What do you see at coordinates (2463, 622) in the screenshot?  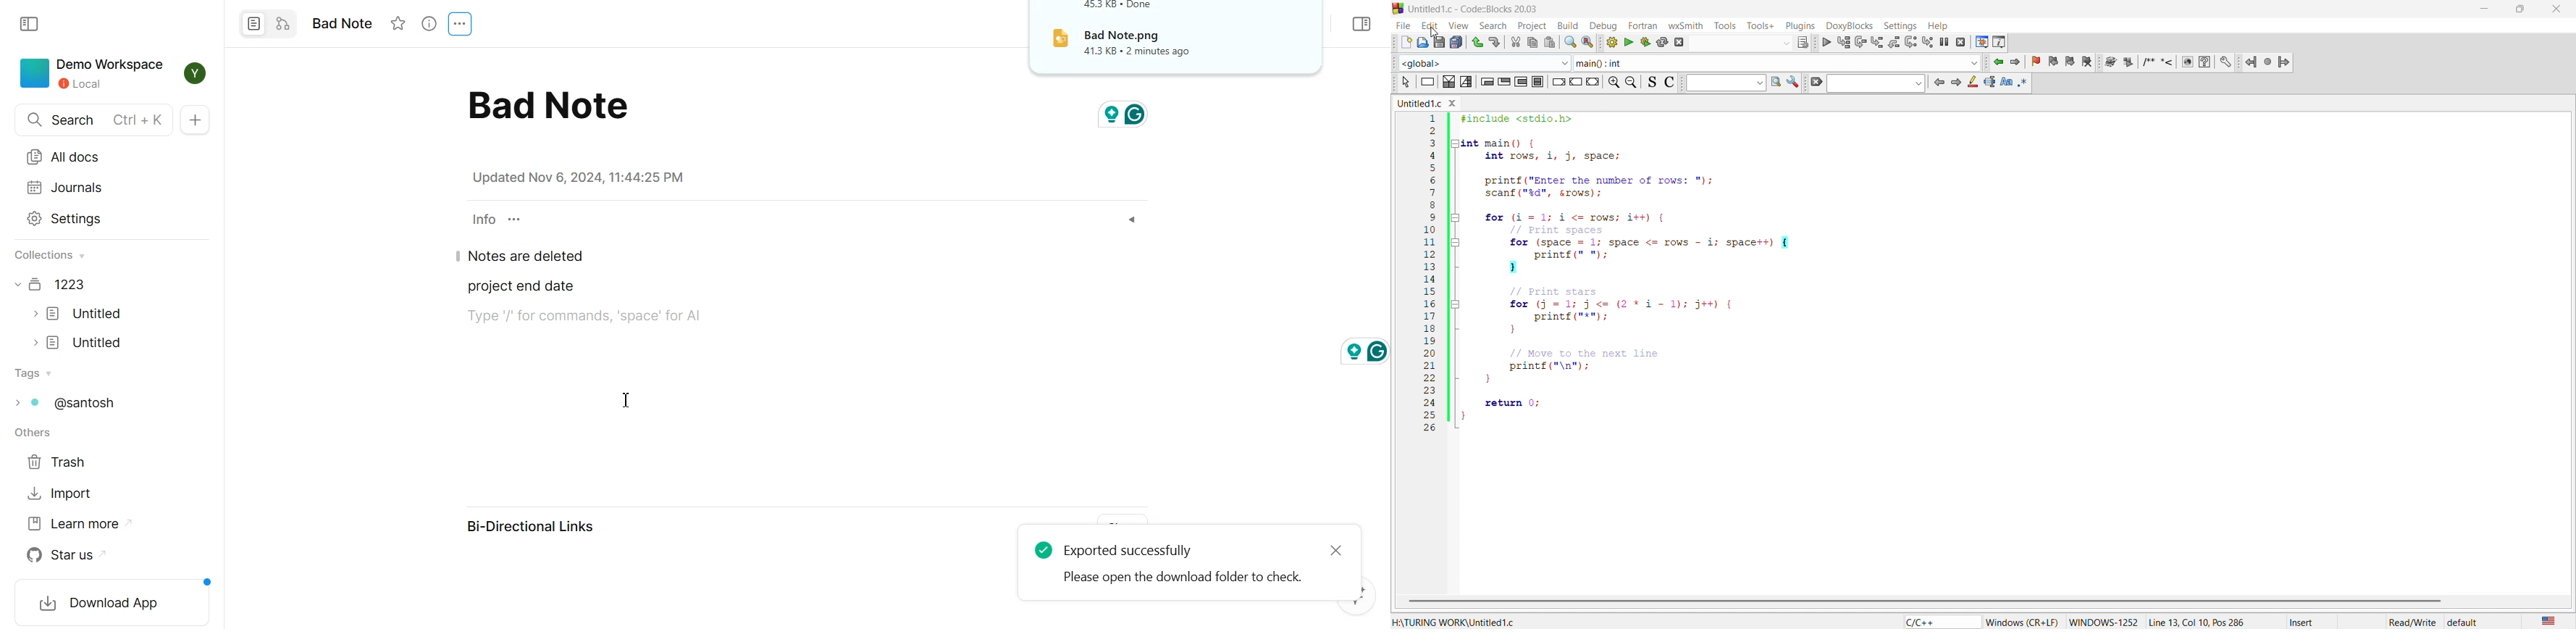 I see `default` at bounding box center [2463, 622].